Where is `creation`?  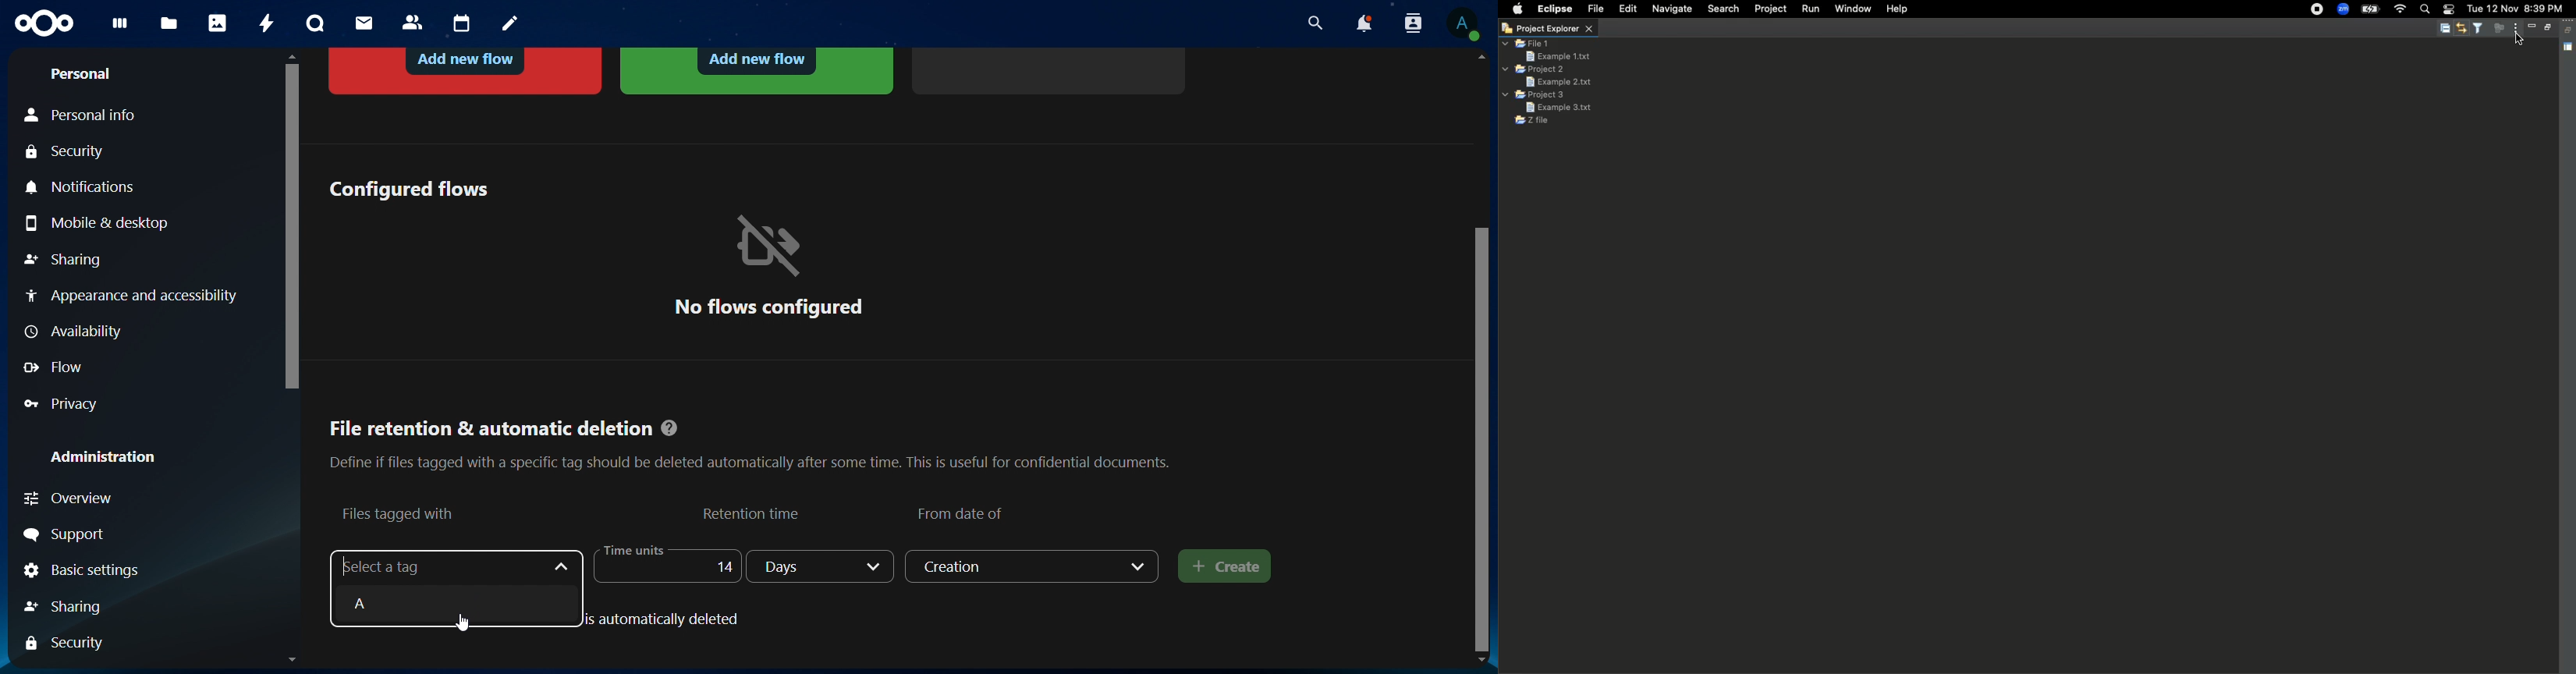
creation is located at coordinates (1034, 566).